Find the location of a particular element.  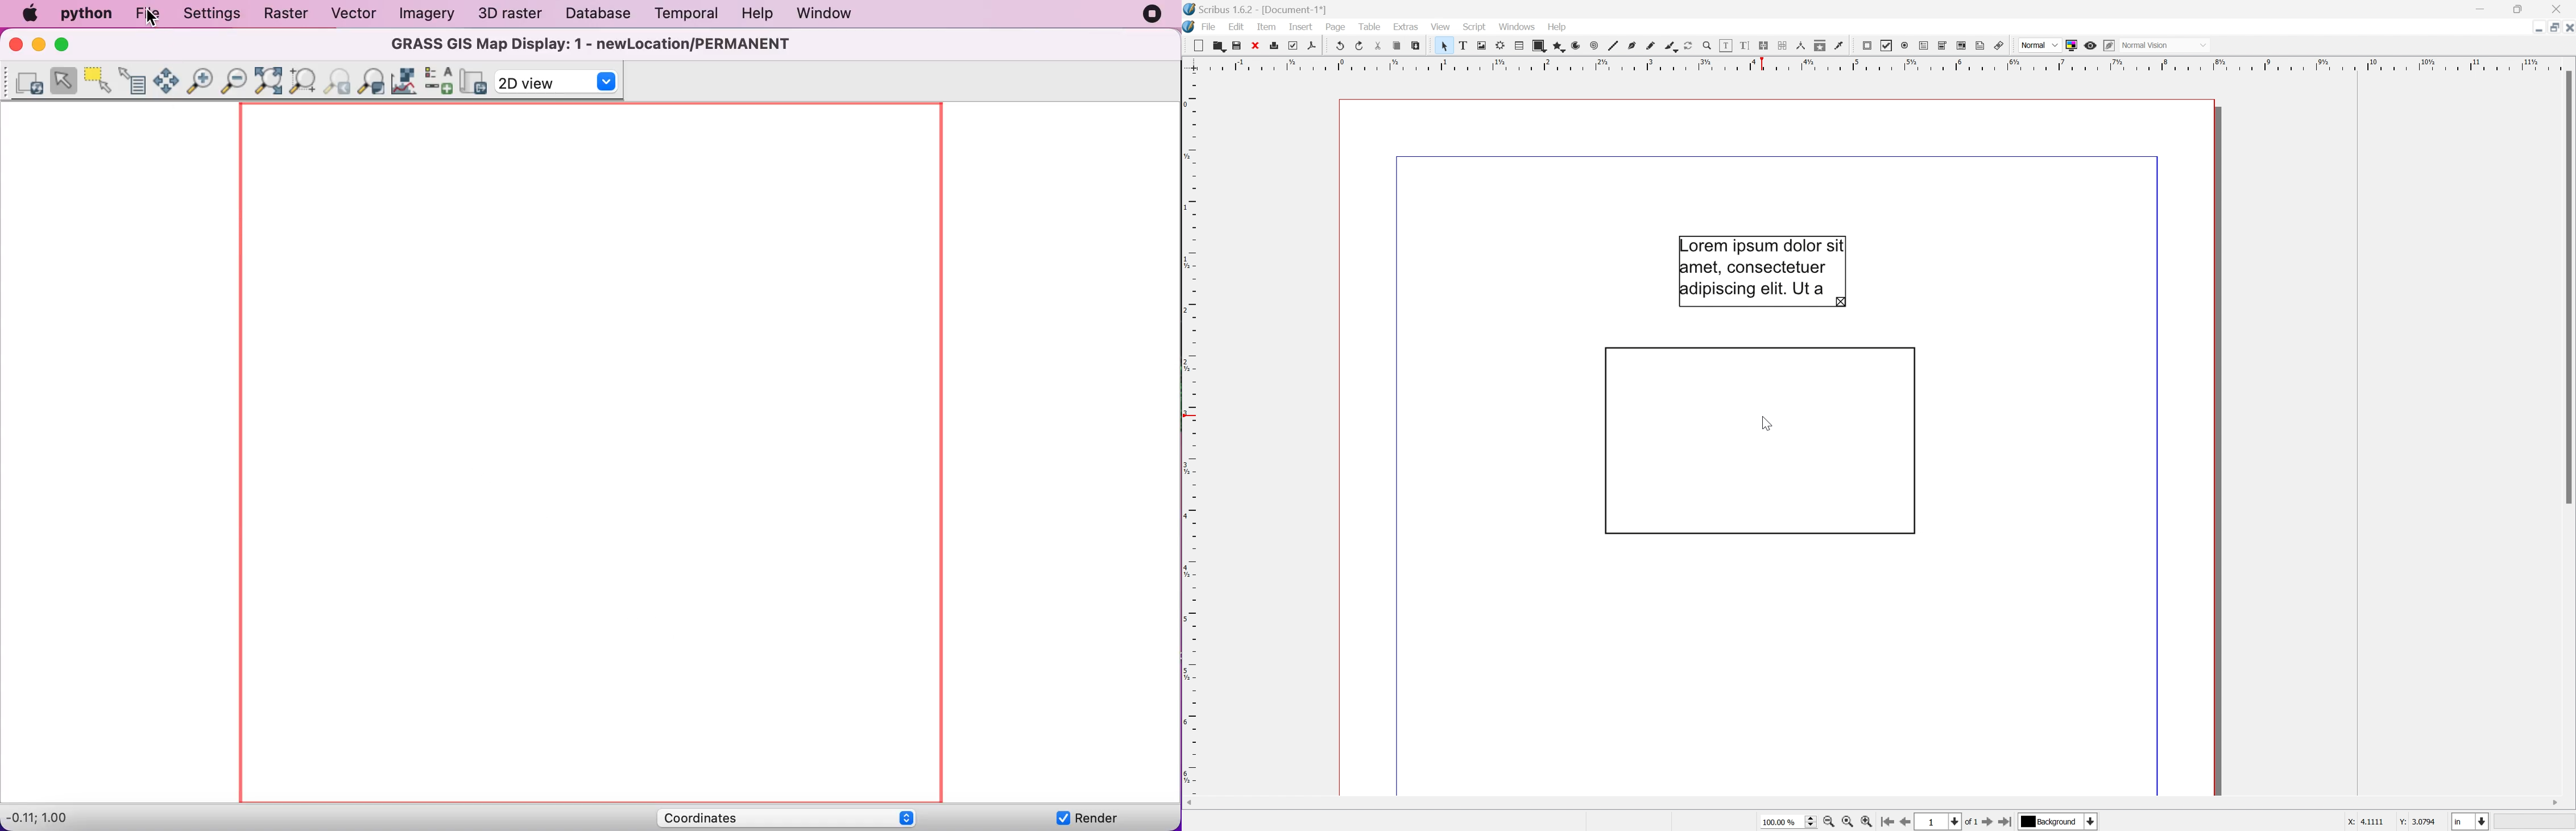

Edit is located at coordinates (1235, 28).